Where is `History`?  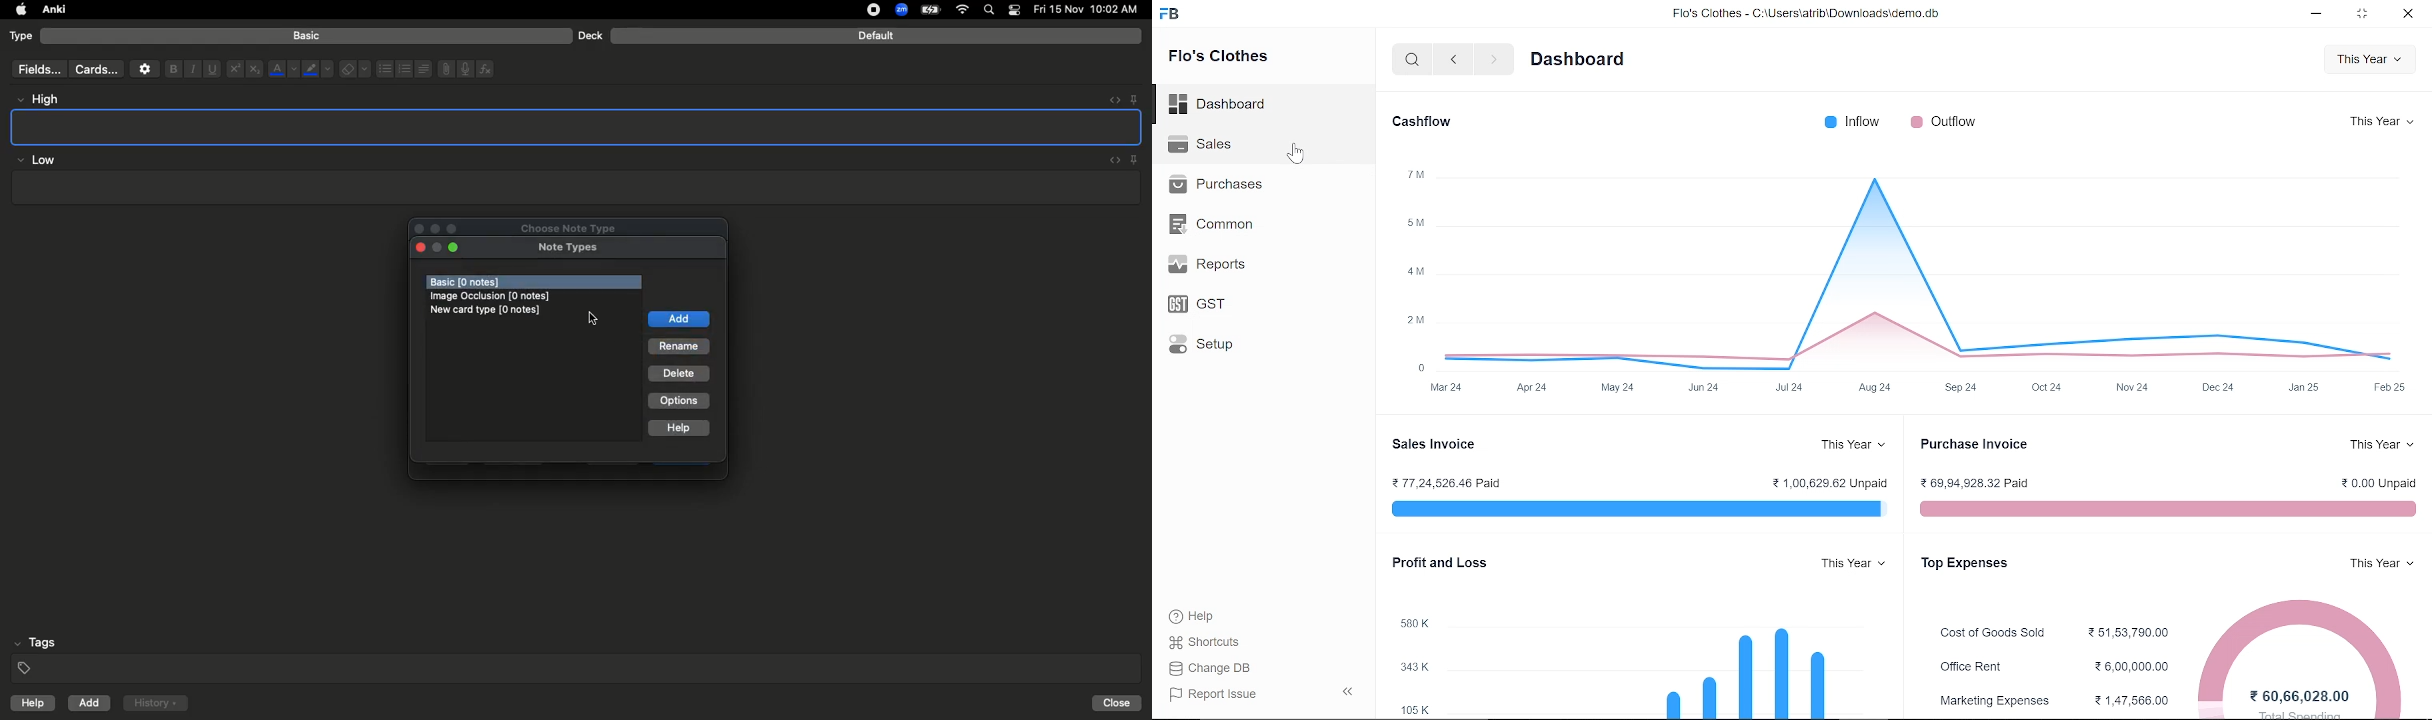
History is located at coordinates (155, 703).